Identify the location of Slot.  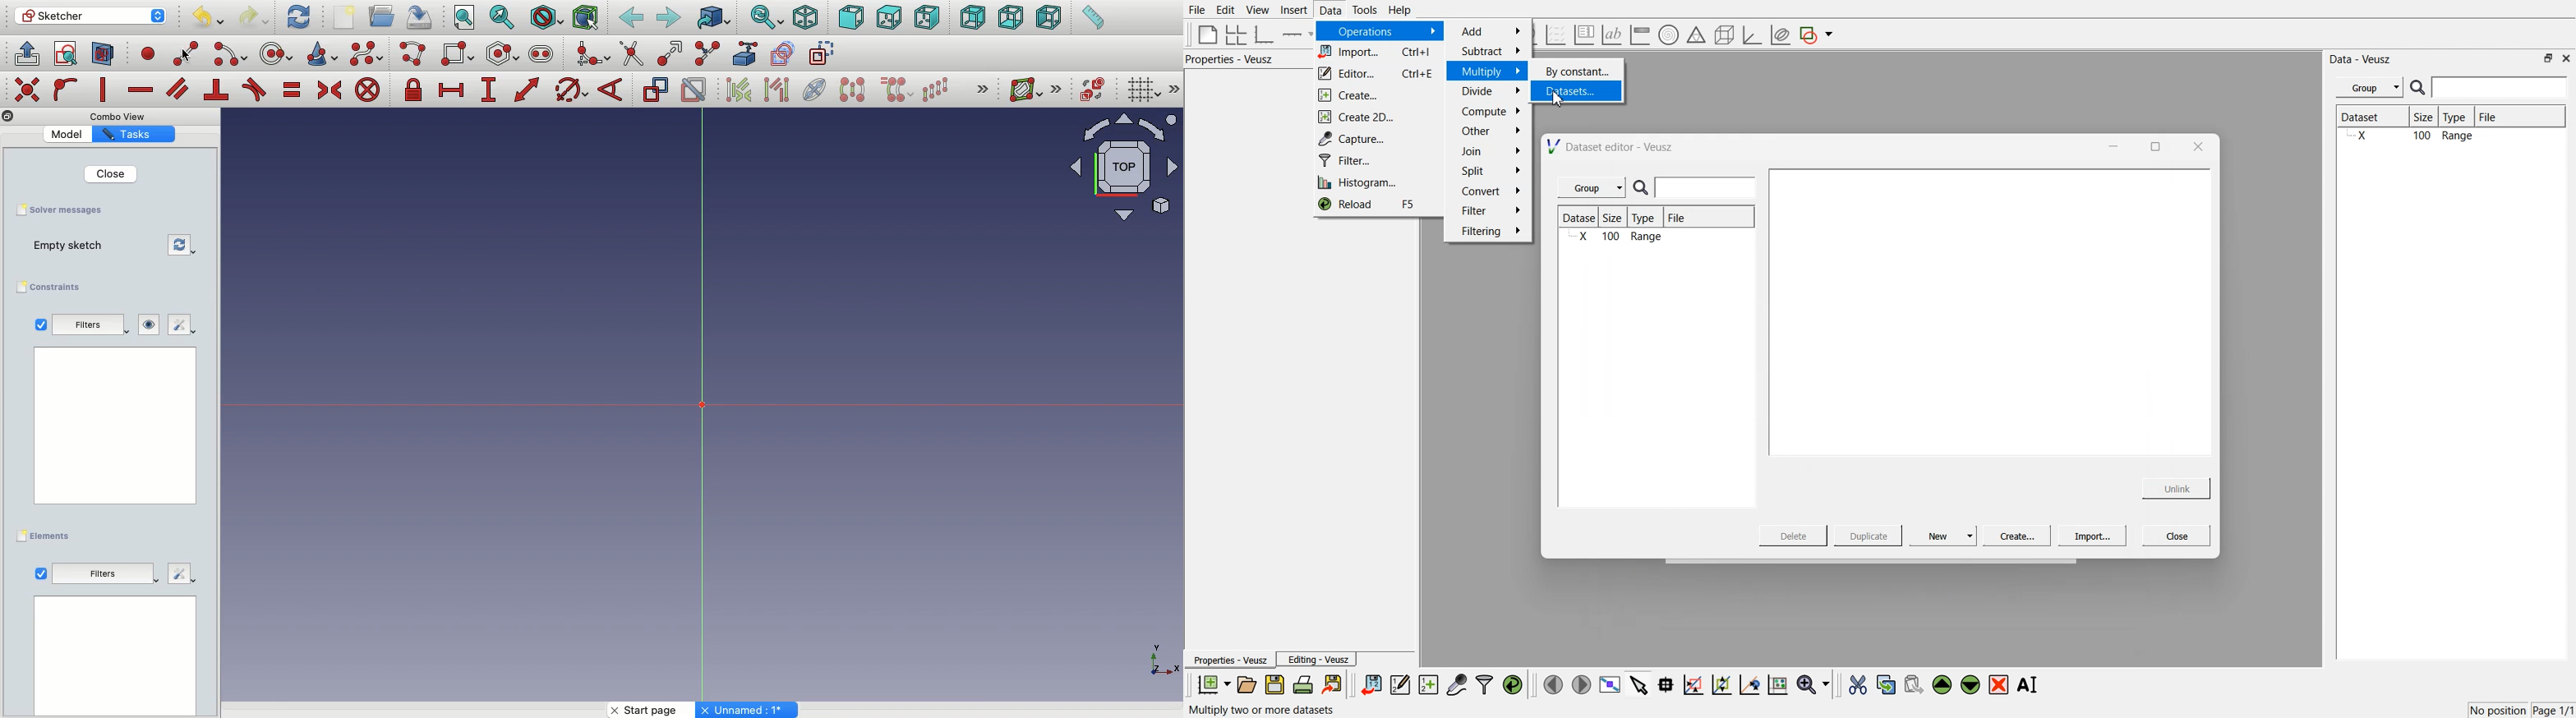
(541, 54).